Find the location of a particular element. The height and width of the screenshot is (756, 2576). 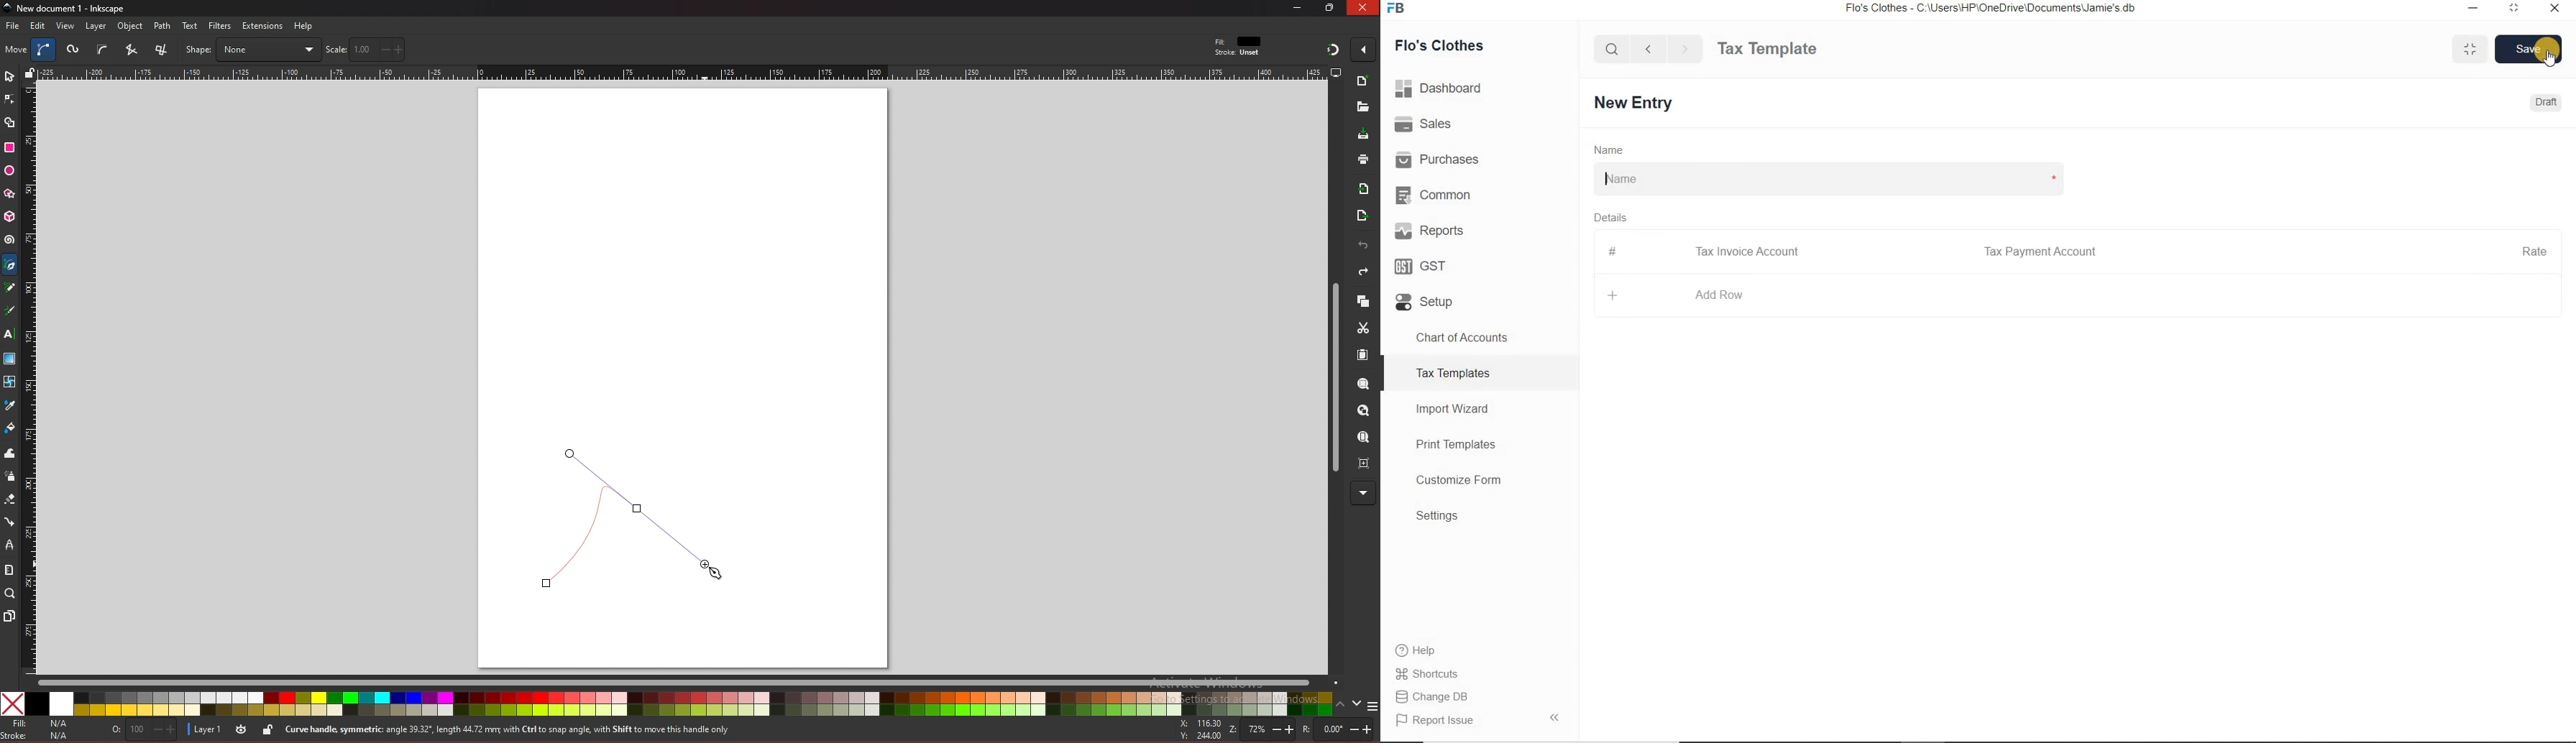

Backward is located at coordinates (1648, 48).